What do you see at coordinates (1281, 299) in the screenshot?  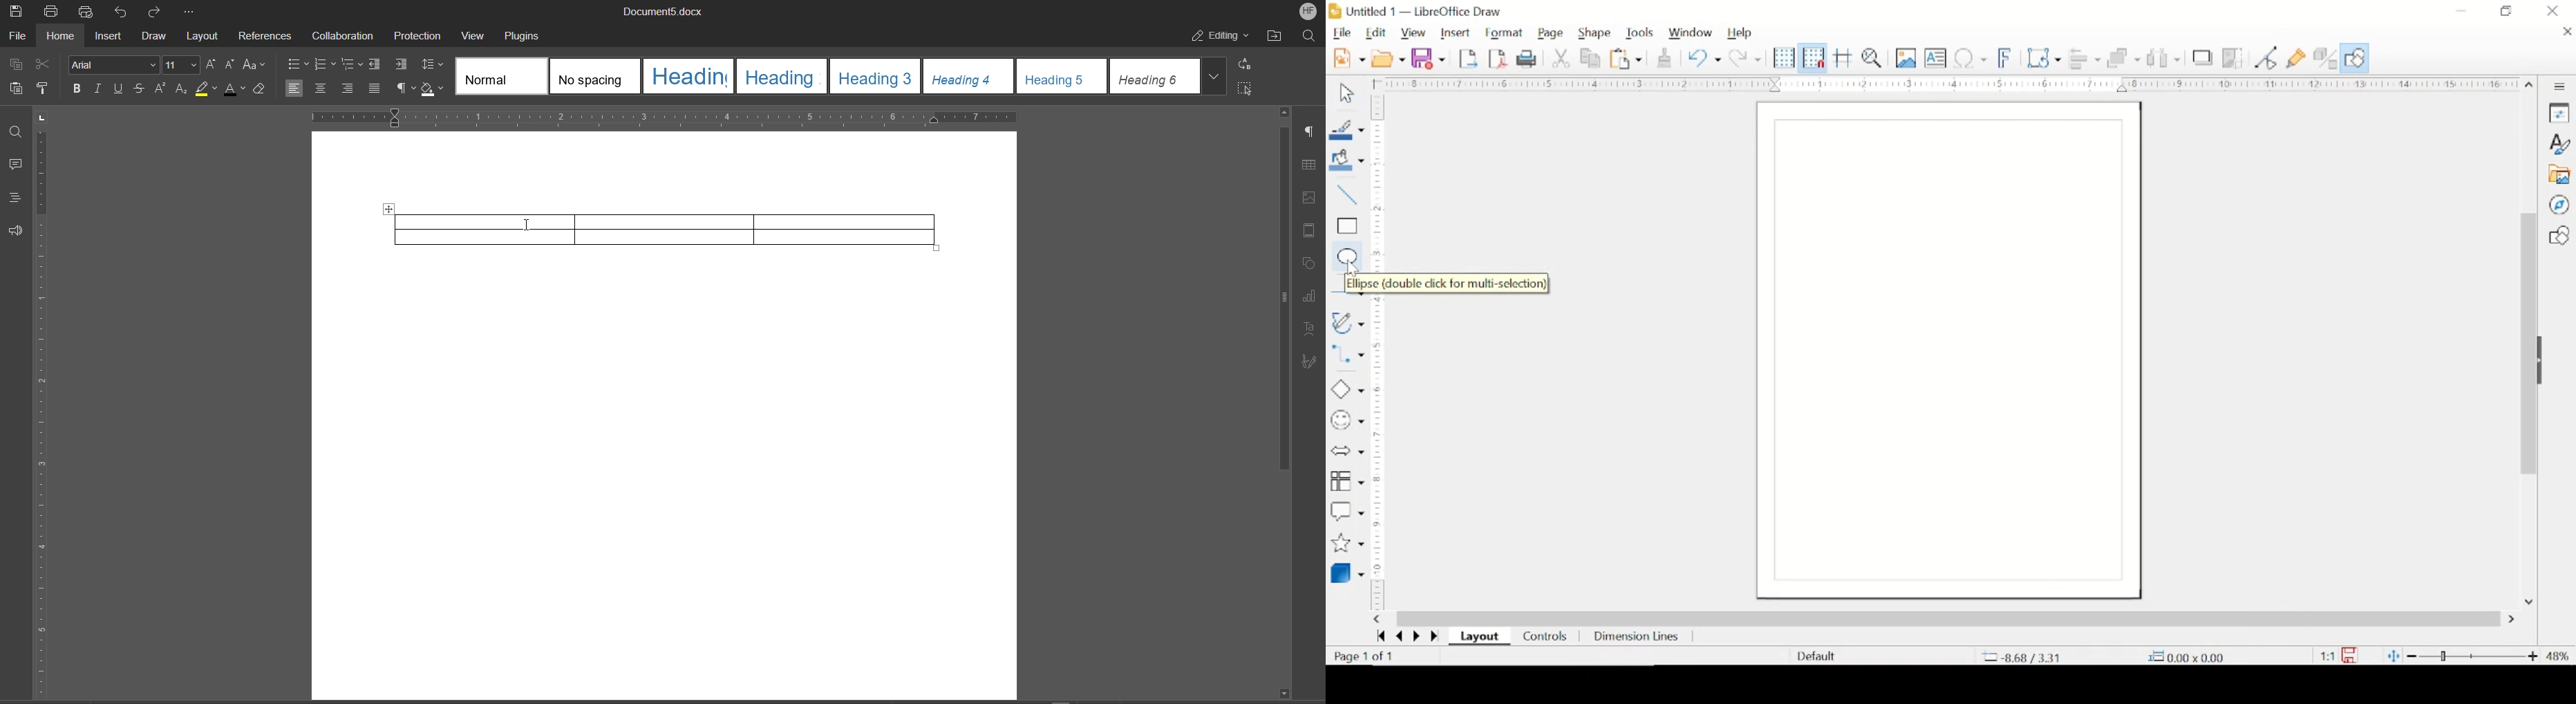 I see `scroll bar` at bounding box center [1281, 299].